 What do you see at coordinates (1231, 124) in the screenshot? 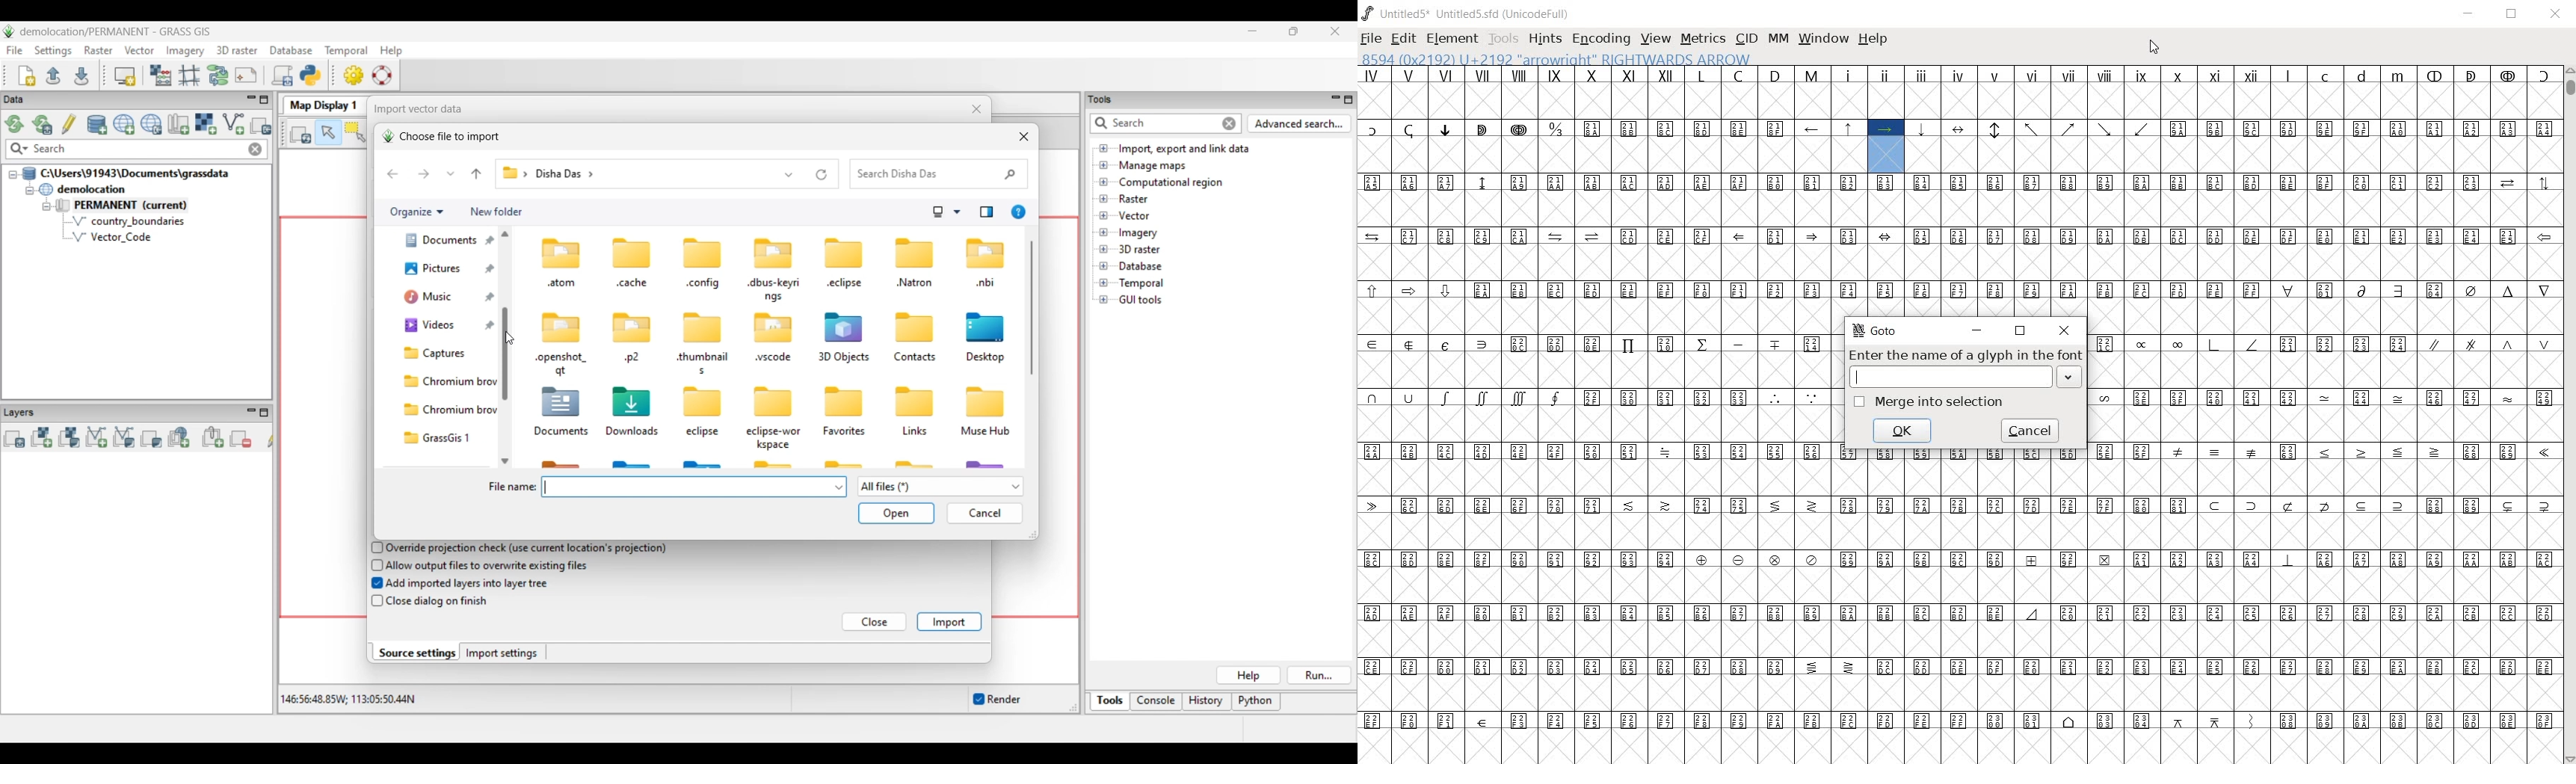
I see `Close input for quick search` at bounding box center [1231, 124].